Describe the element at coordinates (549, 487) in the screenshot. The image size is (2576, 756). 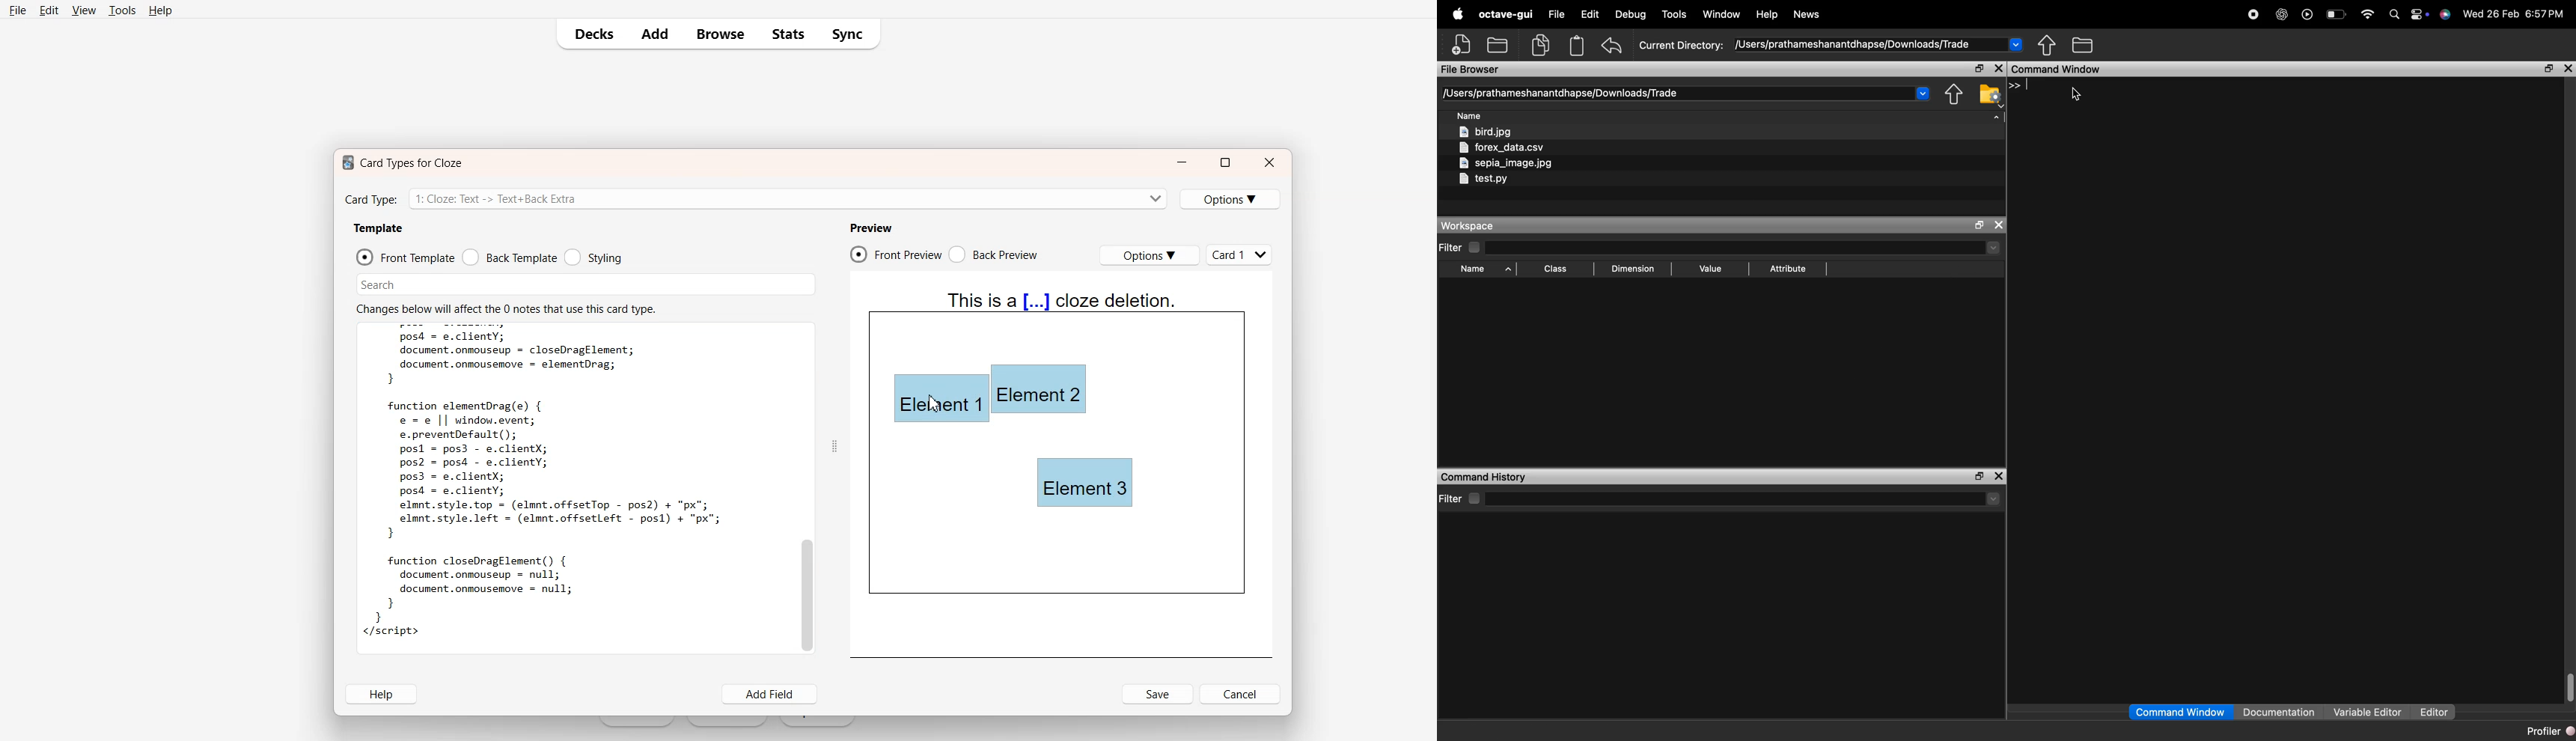
I see `Text` at that location.